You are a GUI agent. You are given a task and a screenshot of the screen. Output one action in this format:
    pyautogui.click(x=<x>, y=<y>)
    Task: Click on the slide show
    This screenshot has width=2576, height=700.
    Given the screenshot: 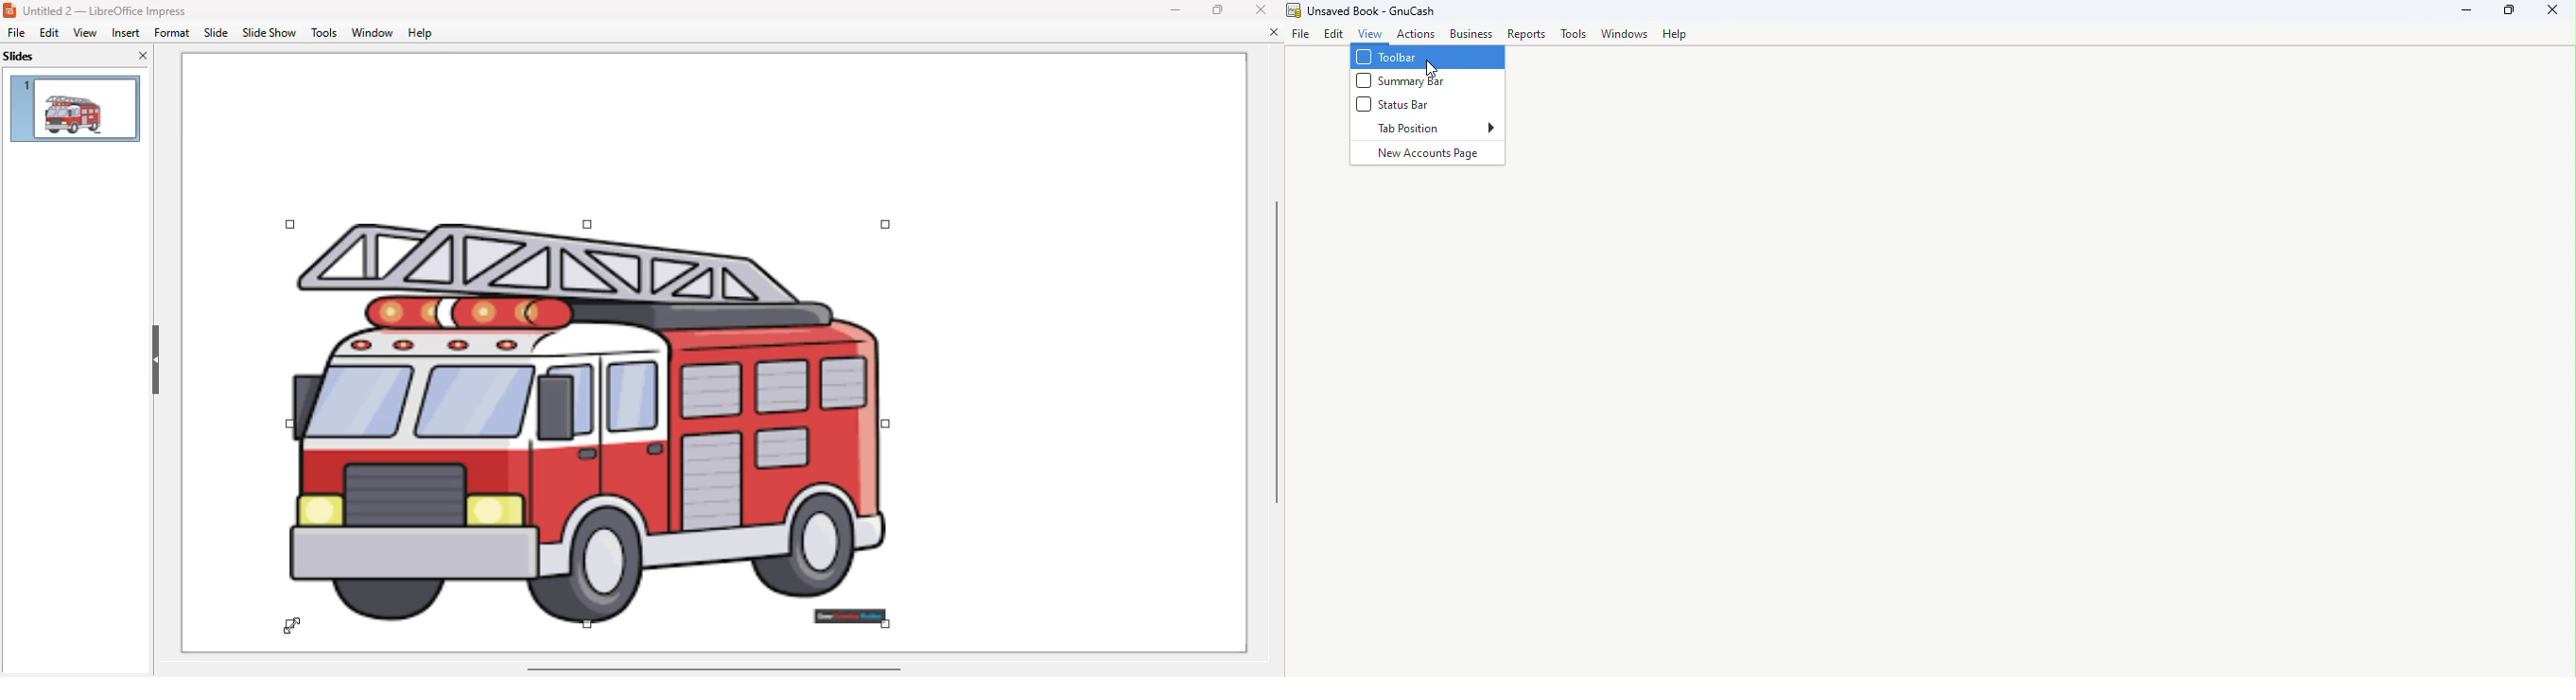 What is the action you would take?
    pyautogui.click(x=270, y=32)
    